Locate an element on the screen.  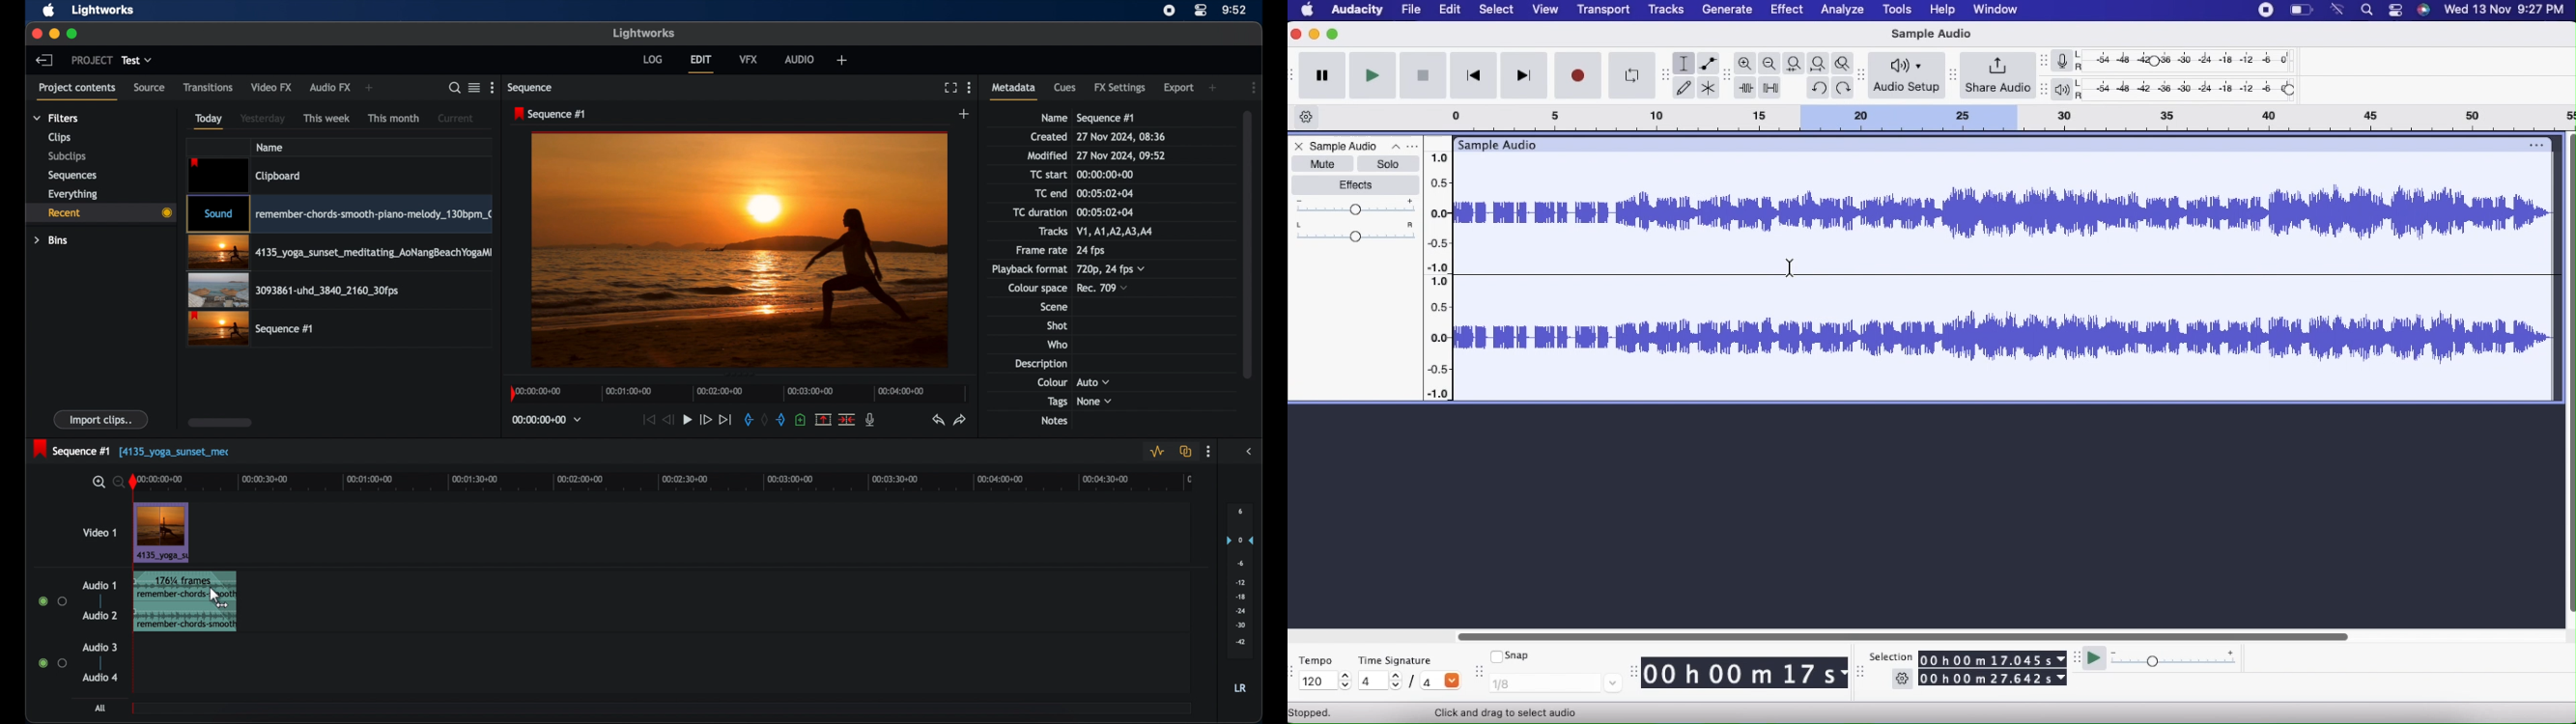
power is located at coordinates (2302, 9).